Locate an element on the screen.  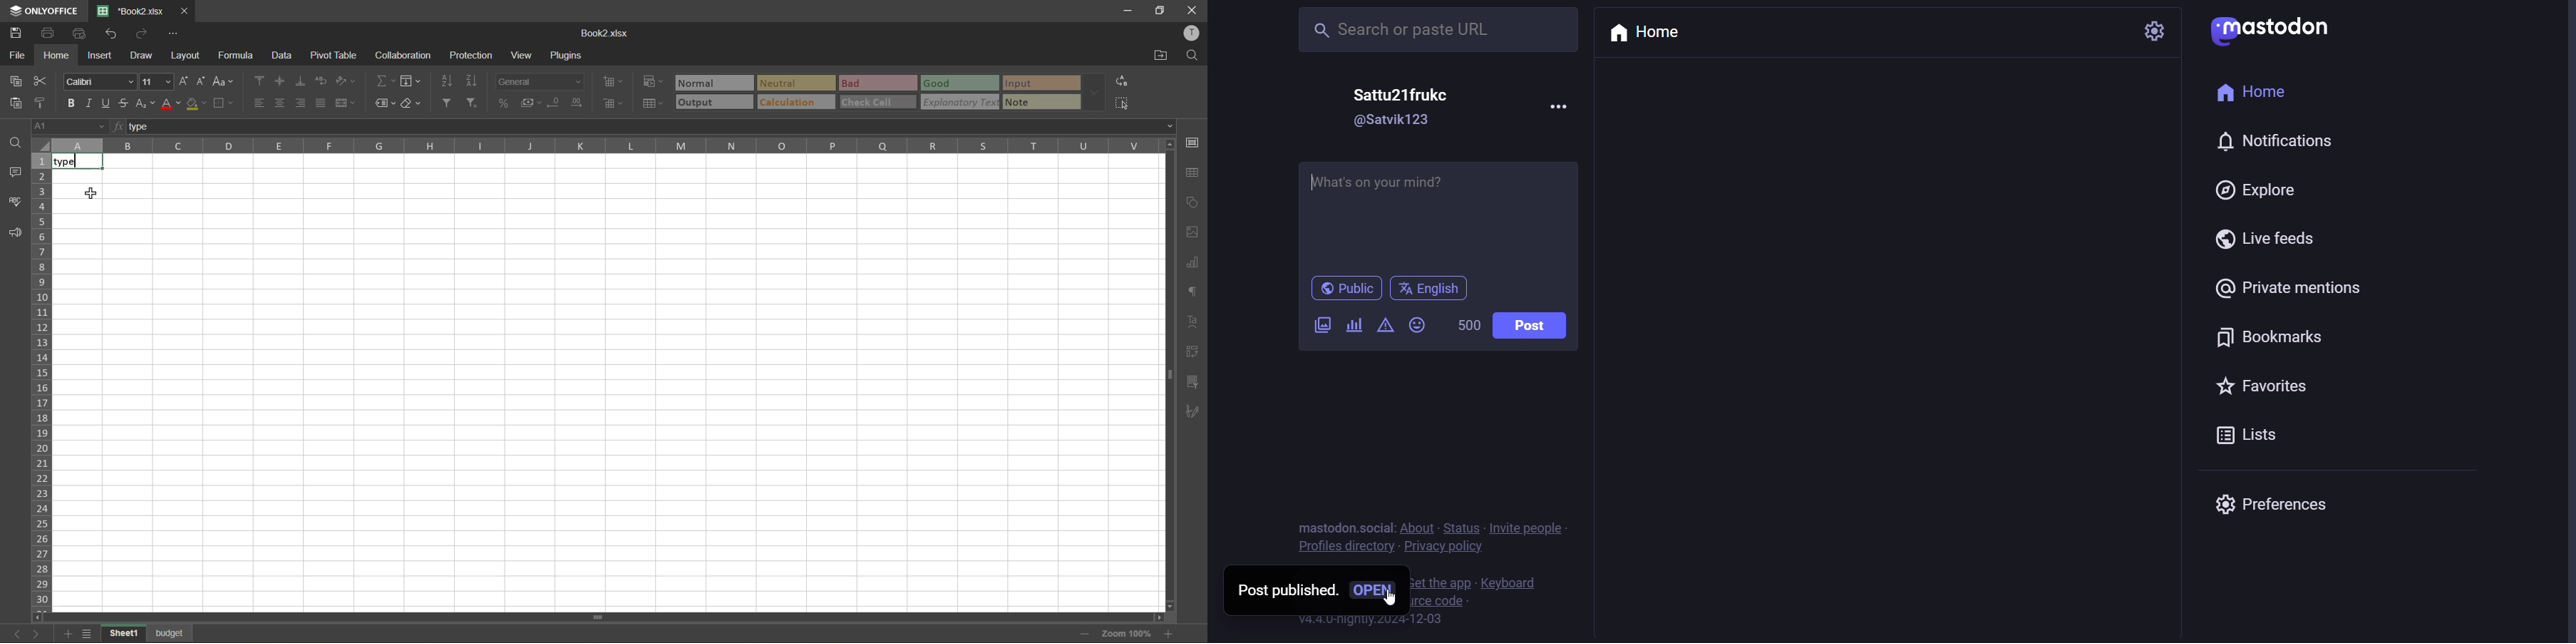
draw is located at coordinates (143, 54).